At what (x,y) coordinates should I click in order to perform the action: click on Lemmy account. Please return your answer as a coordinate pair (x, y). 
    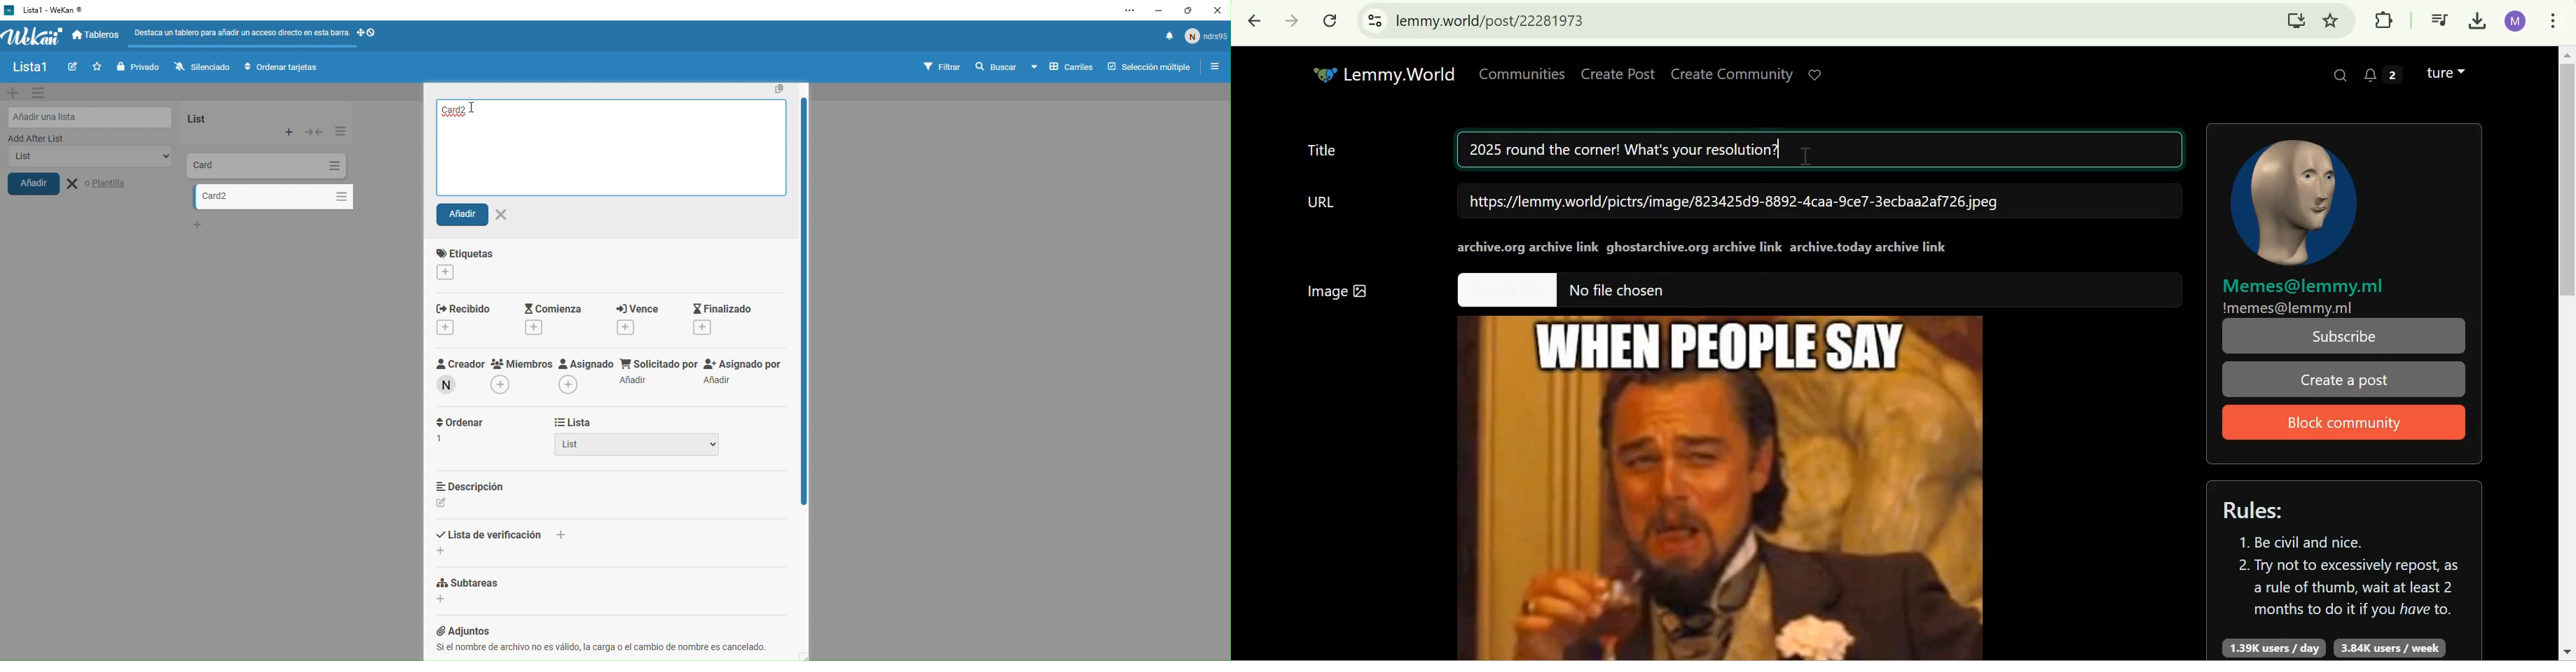
    Looking at the image, I should click on (2446, 73).